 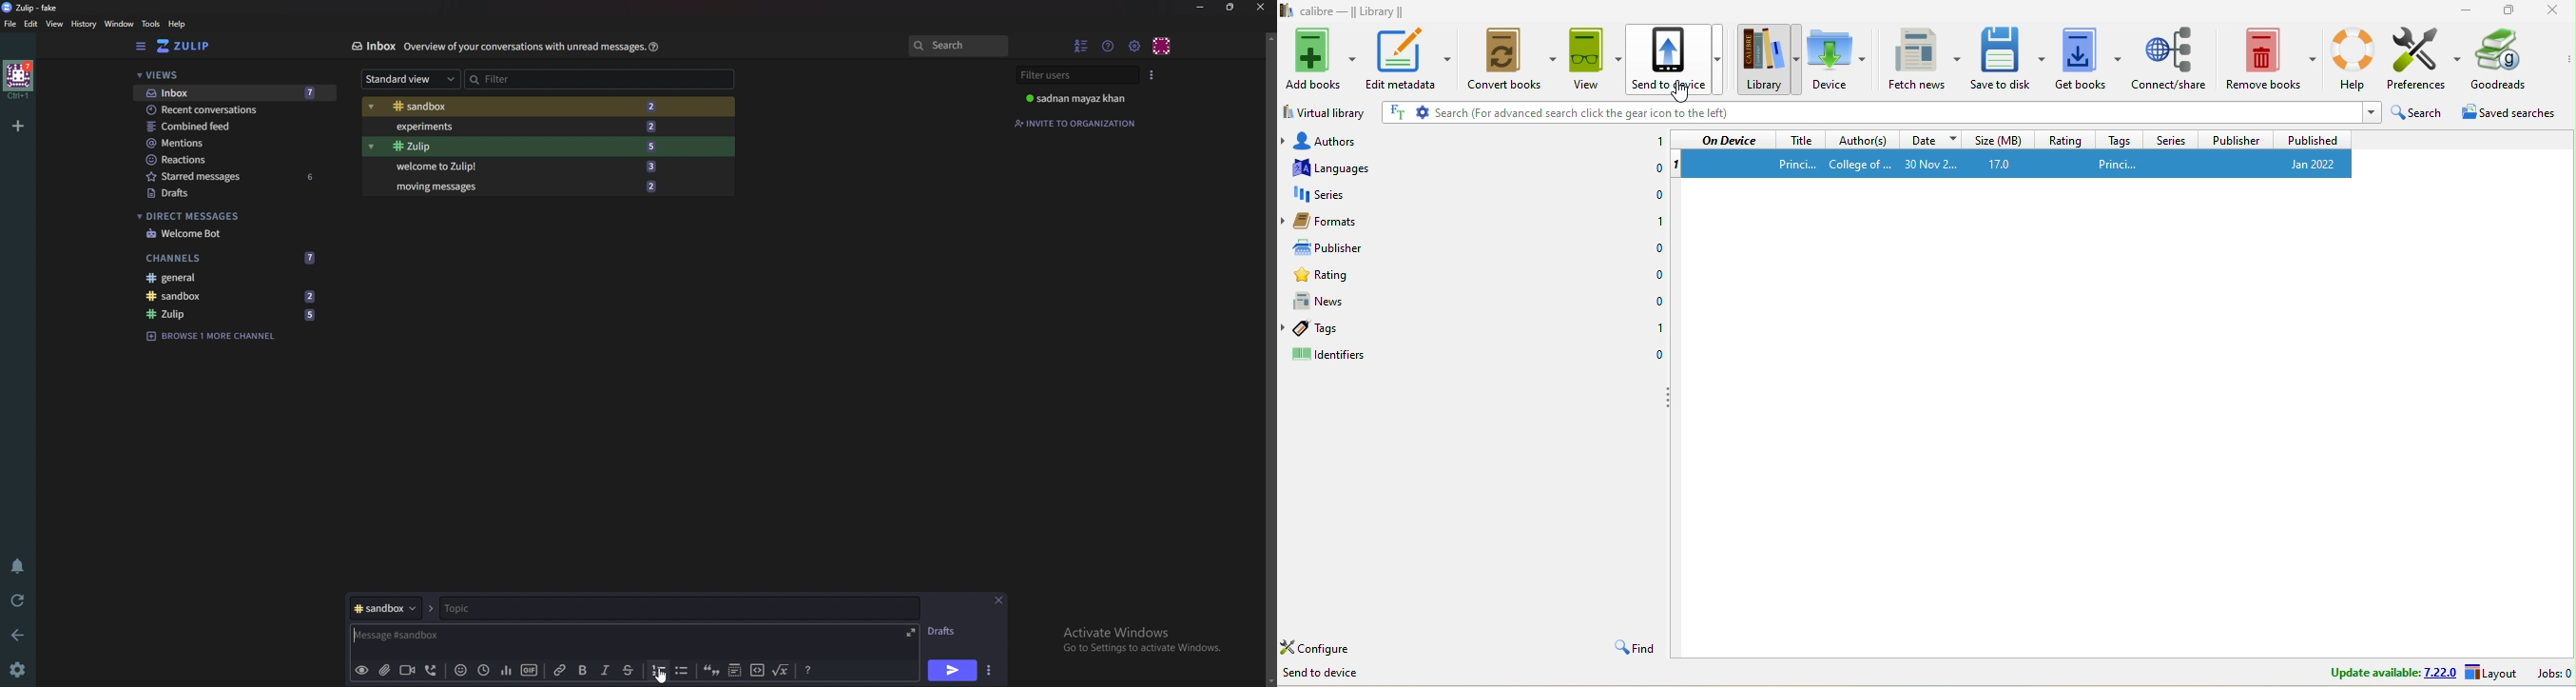 I want to click on drag to collapse, so click(x=1665, y=402).